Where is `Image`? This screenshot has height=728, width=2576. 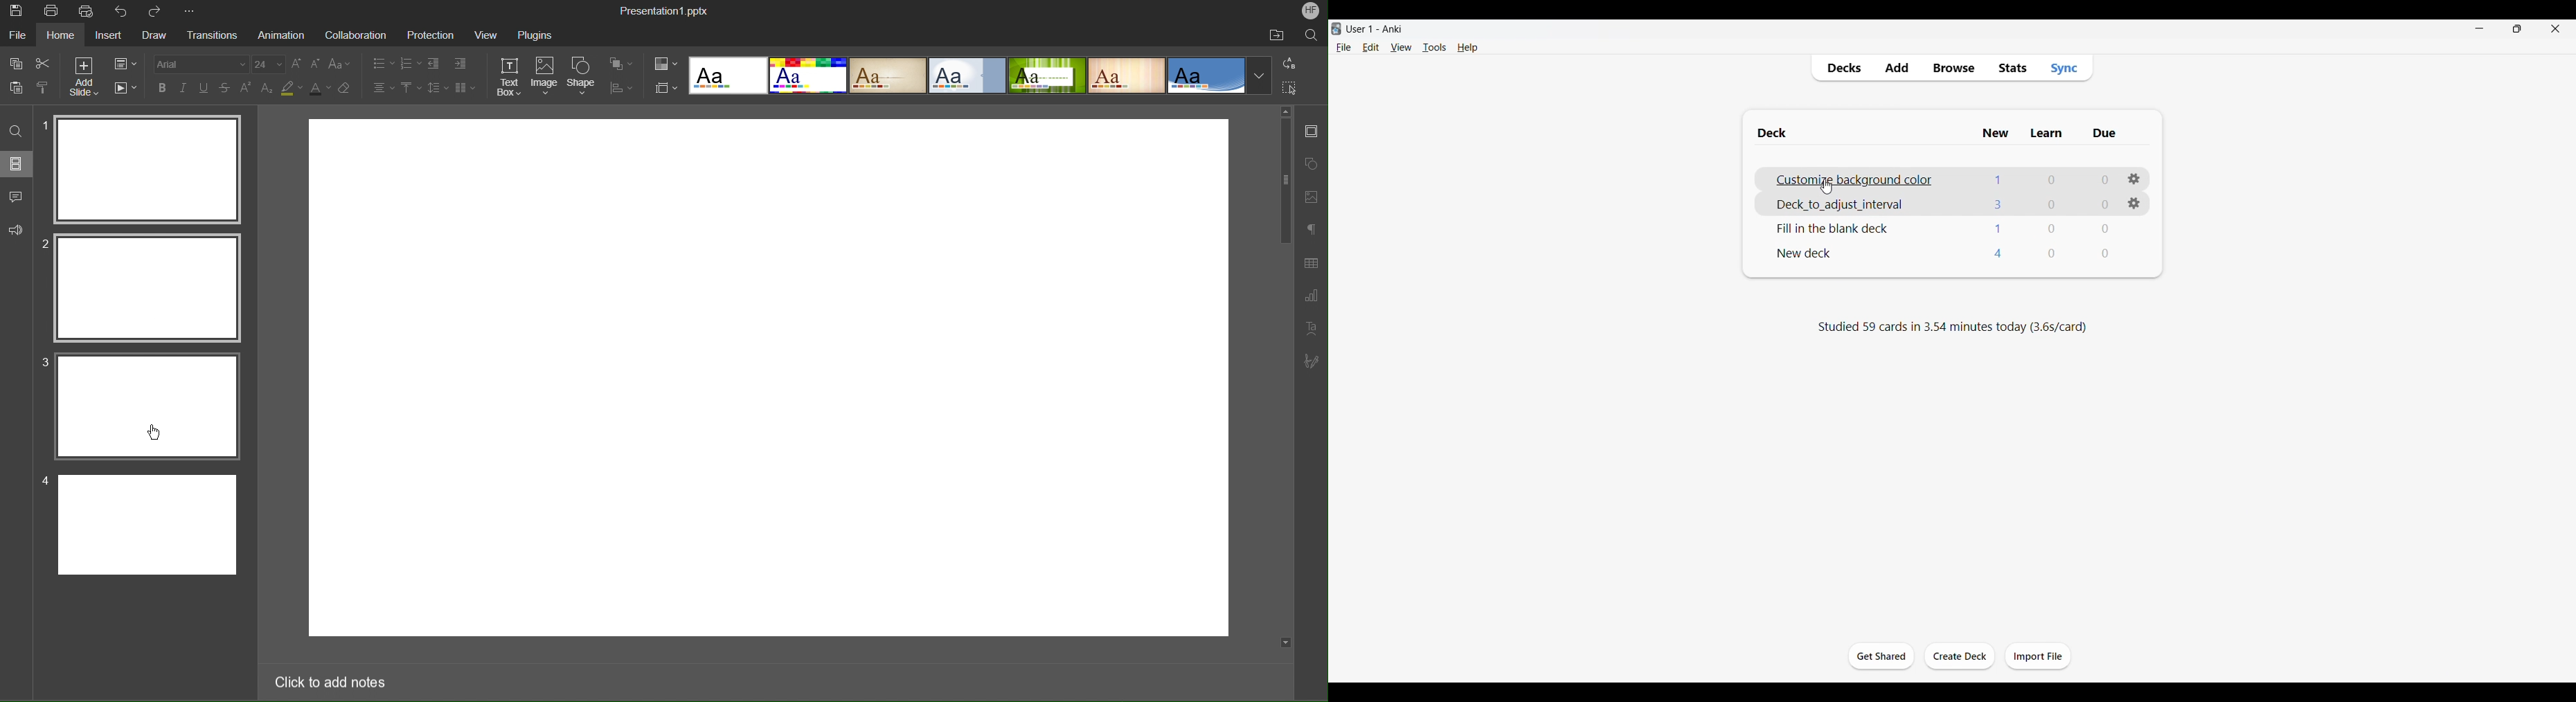 Image is located at coordinates (545, 78).